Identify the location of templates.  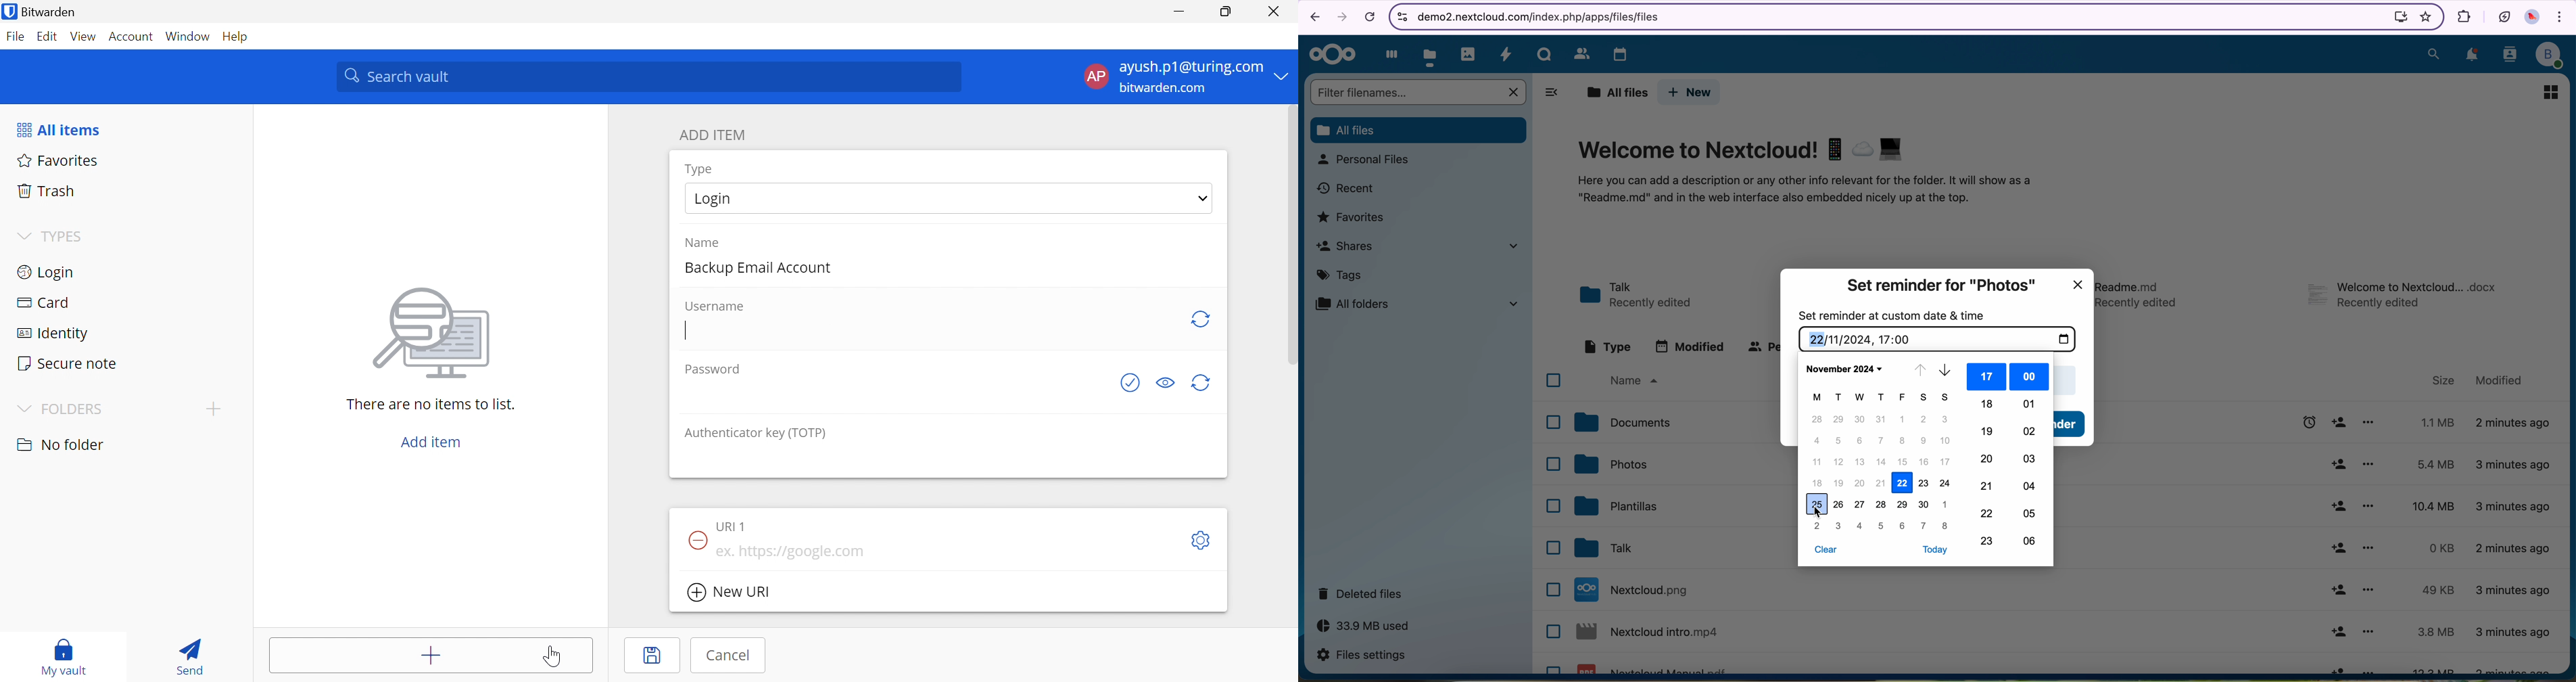
(1618, 508).